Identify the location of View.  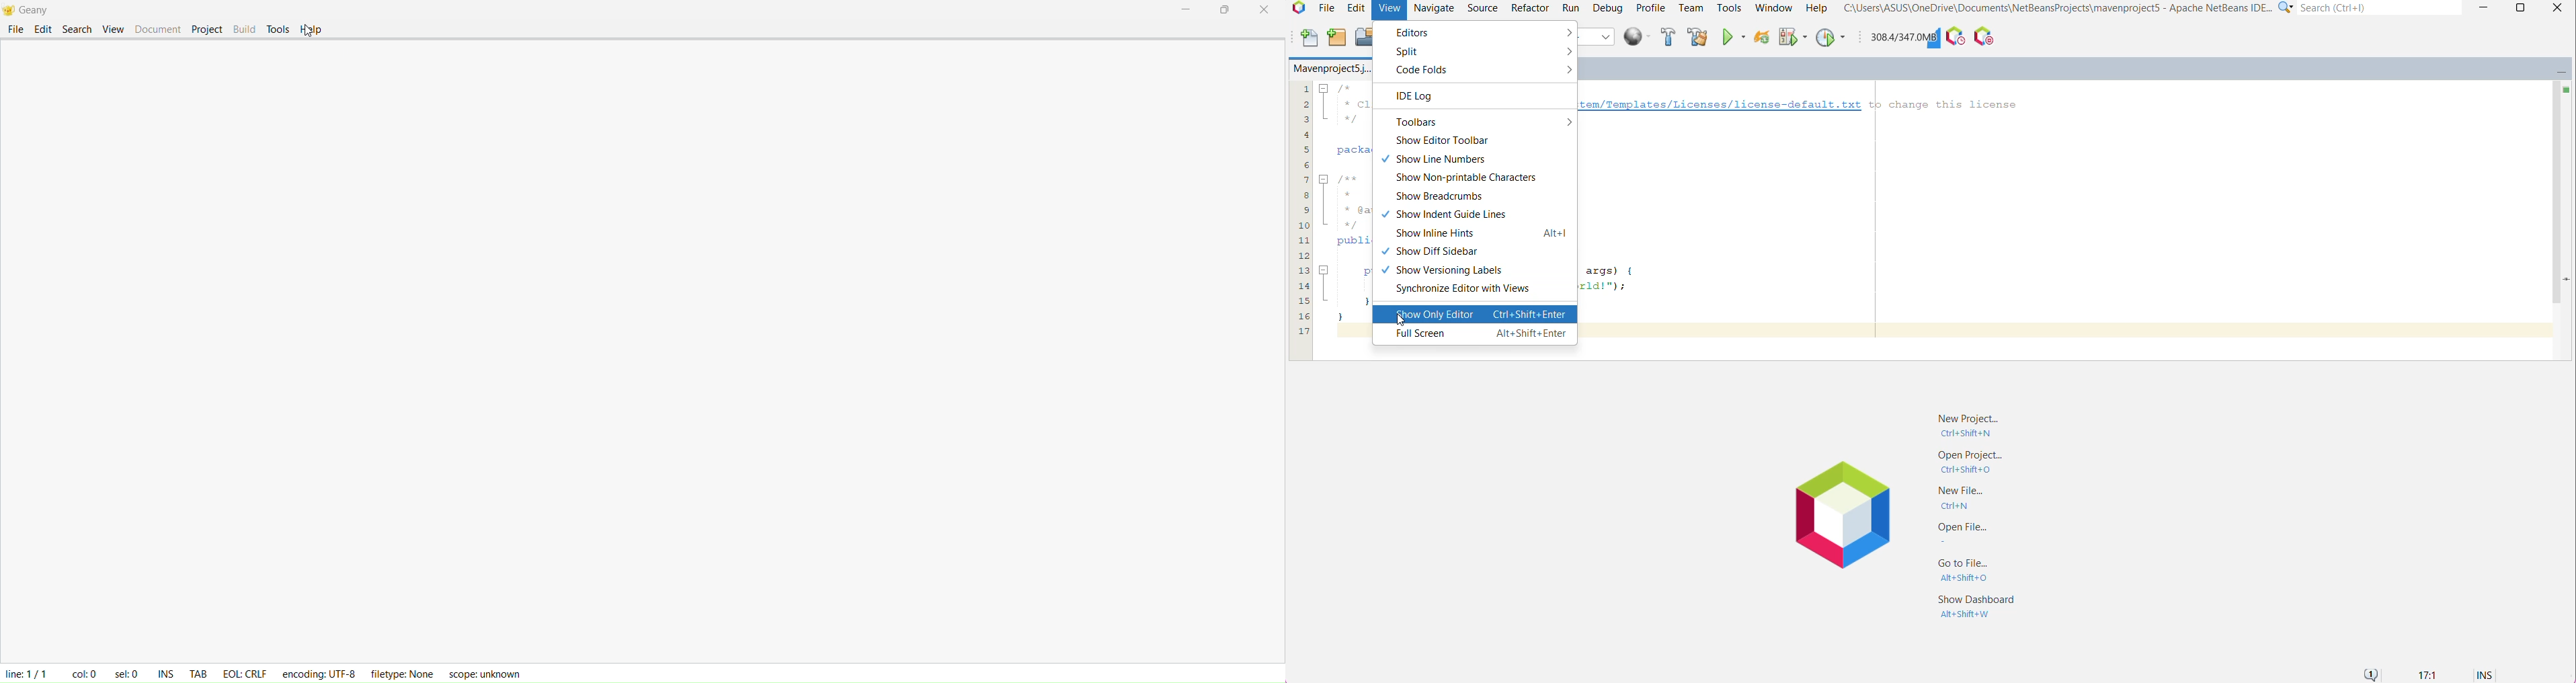
(1390, 10).